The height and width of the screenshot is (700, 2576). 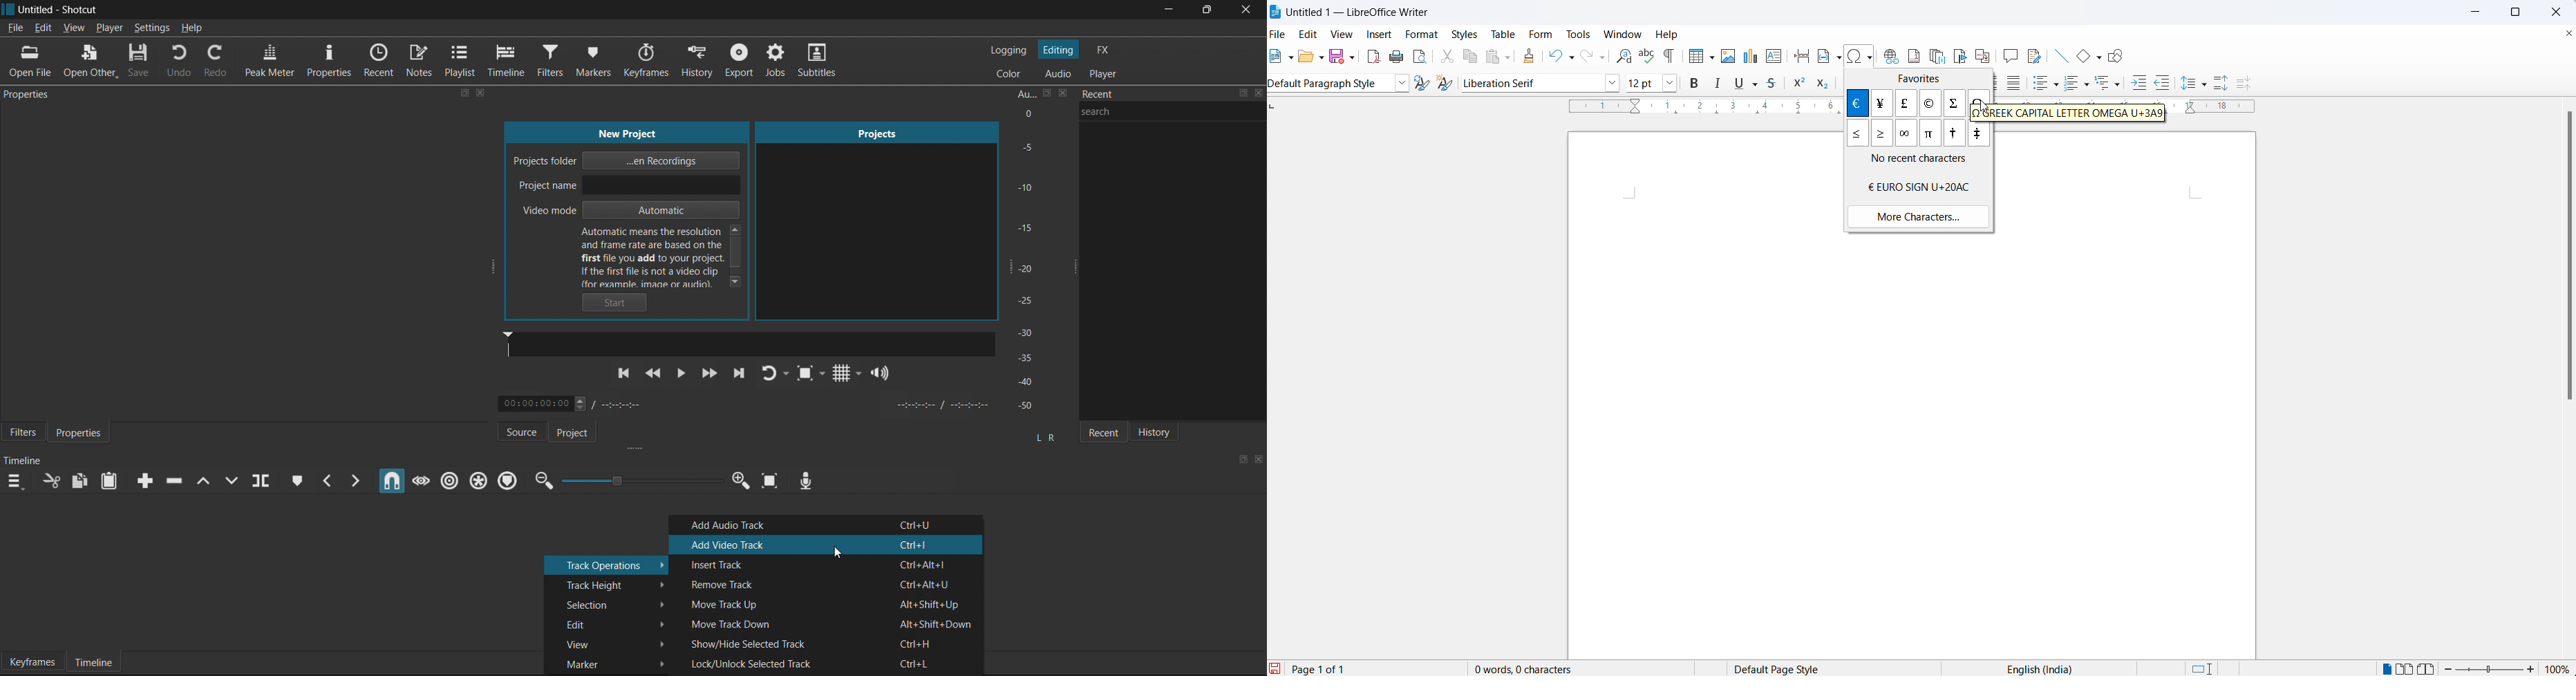 I want to click on open, so click(x=1306, y=57).